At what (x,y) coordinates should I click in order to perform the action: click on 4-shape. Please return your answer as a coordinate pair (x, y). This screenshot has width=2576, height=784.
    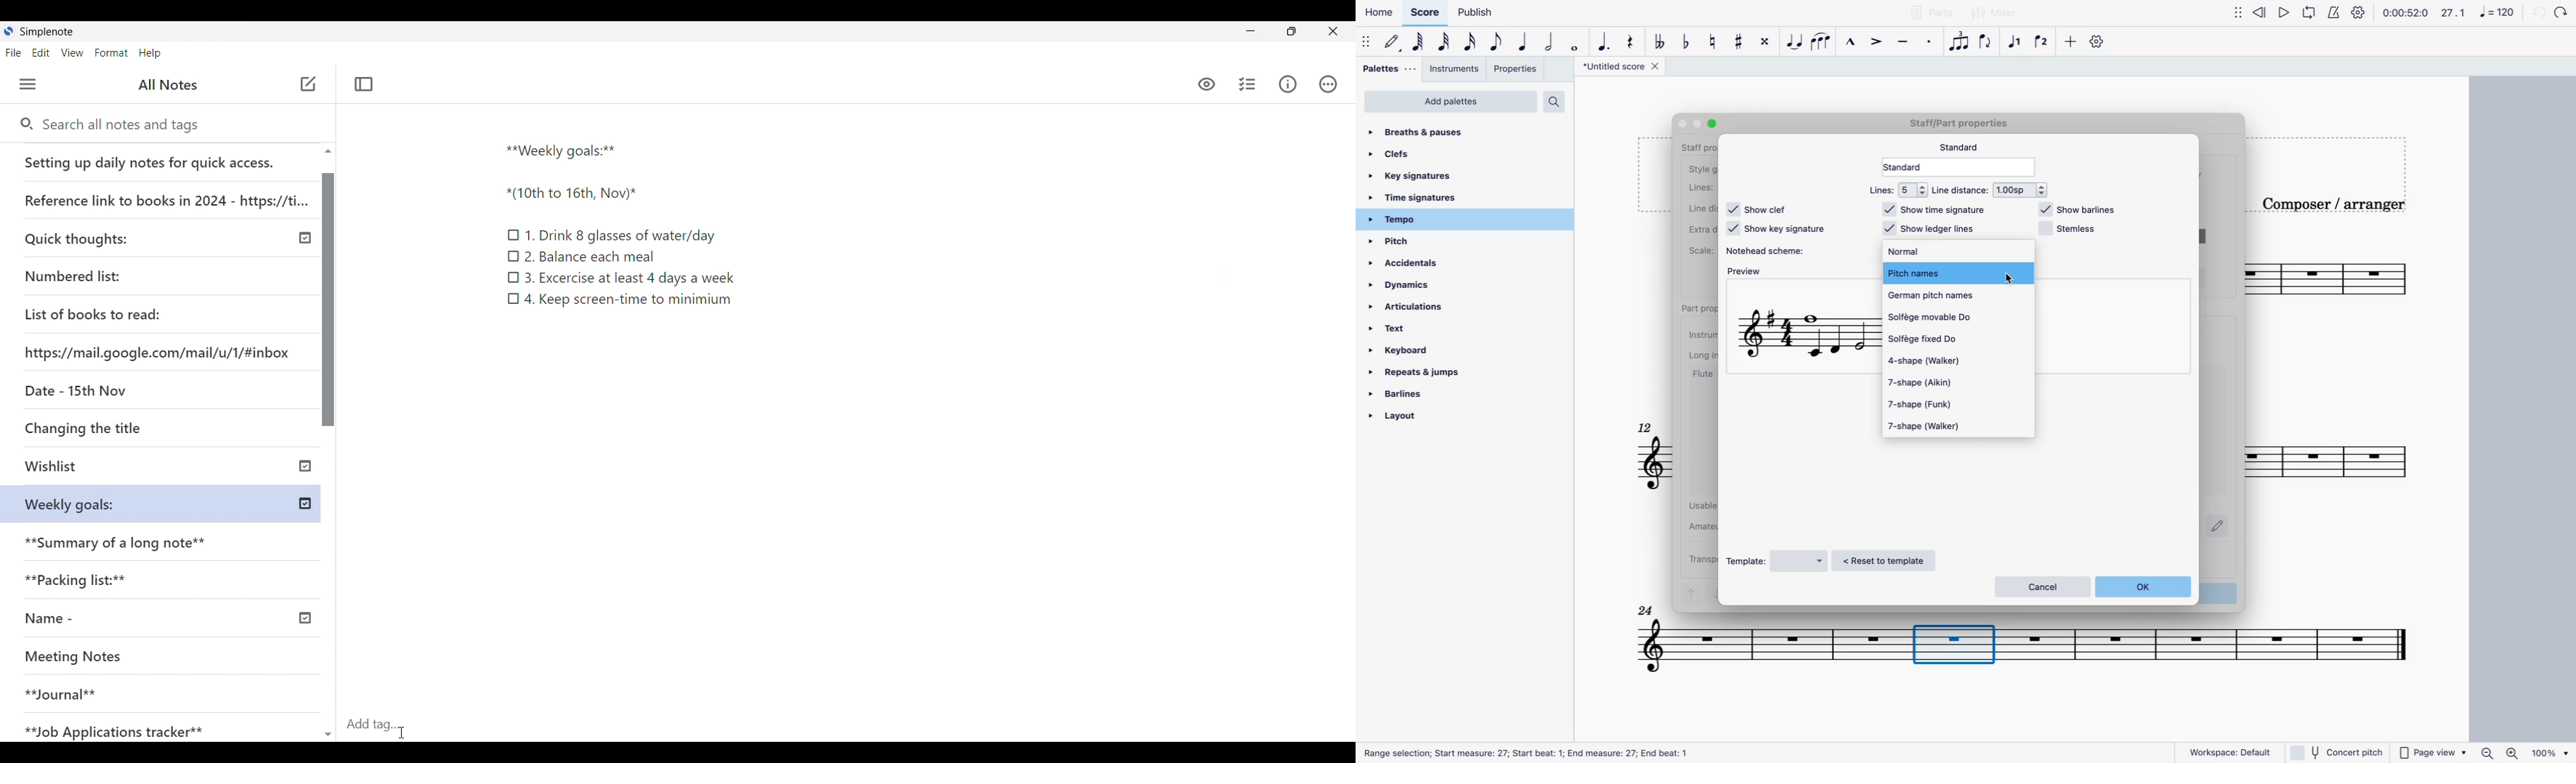
    Looking at the image, I should click on (1940, 360).